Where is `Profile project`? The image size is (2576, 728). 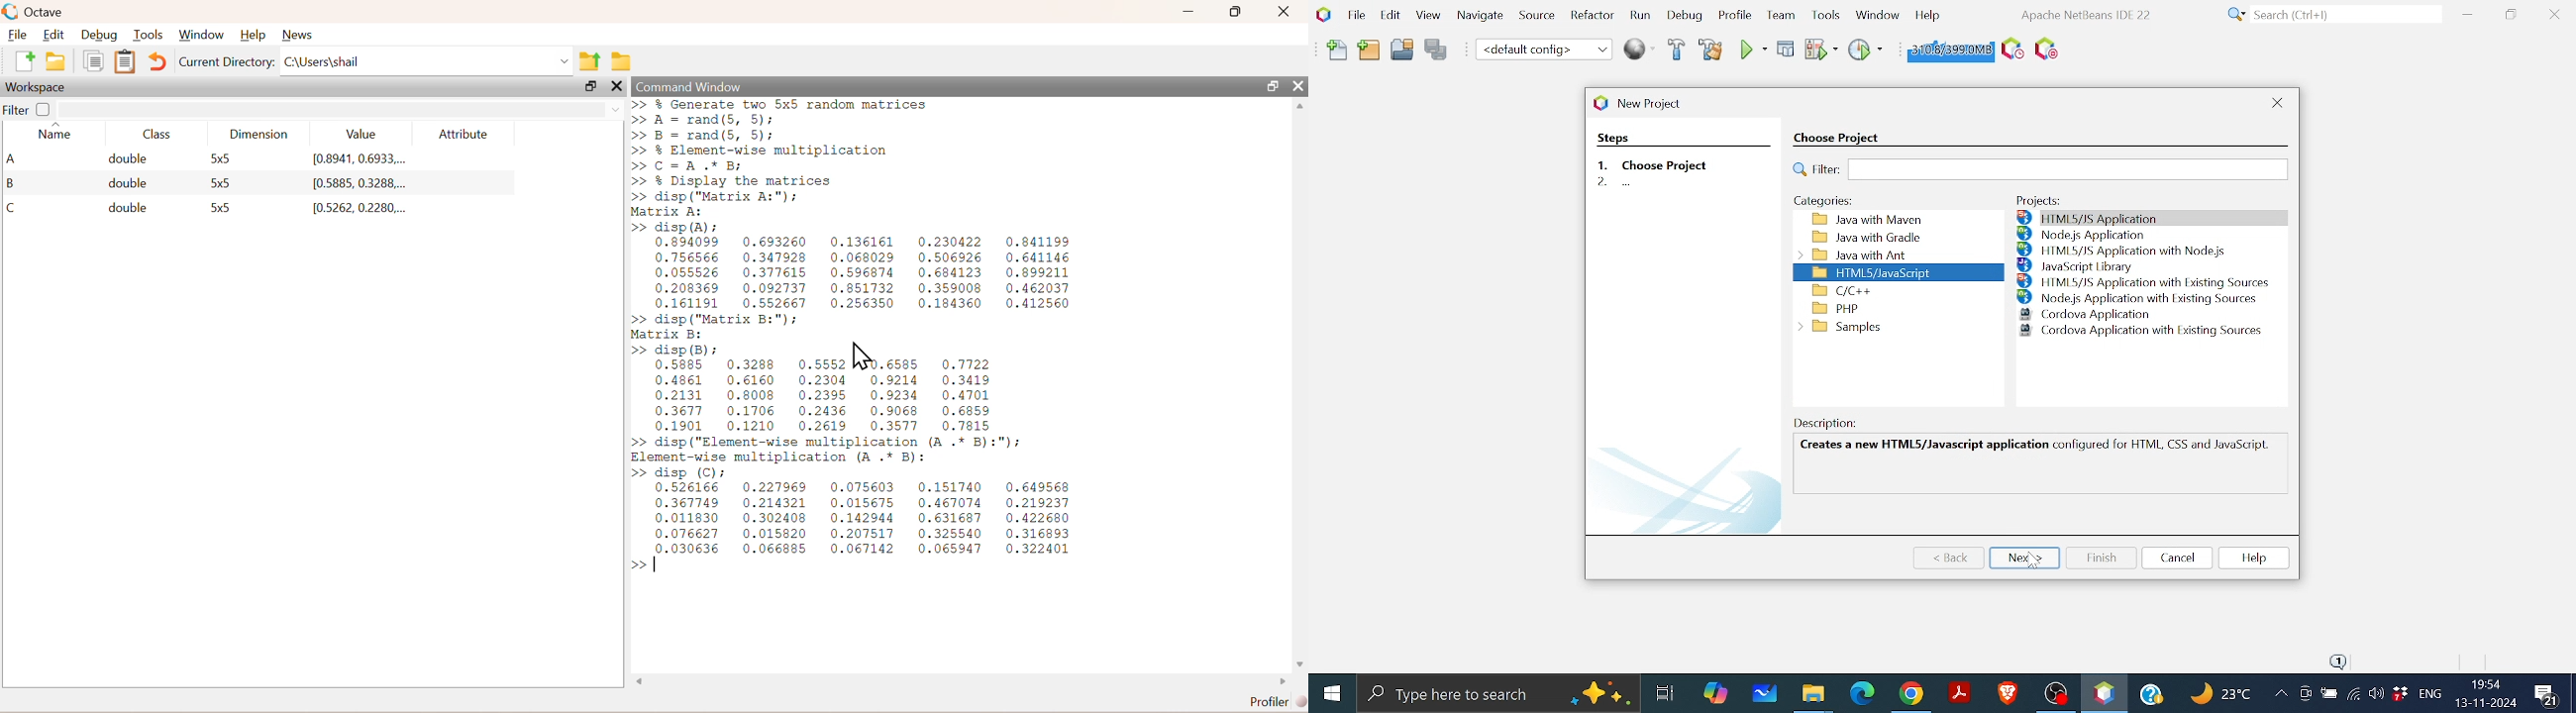 Profile project is located at coordinates (1865, 49).